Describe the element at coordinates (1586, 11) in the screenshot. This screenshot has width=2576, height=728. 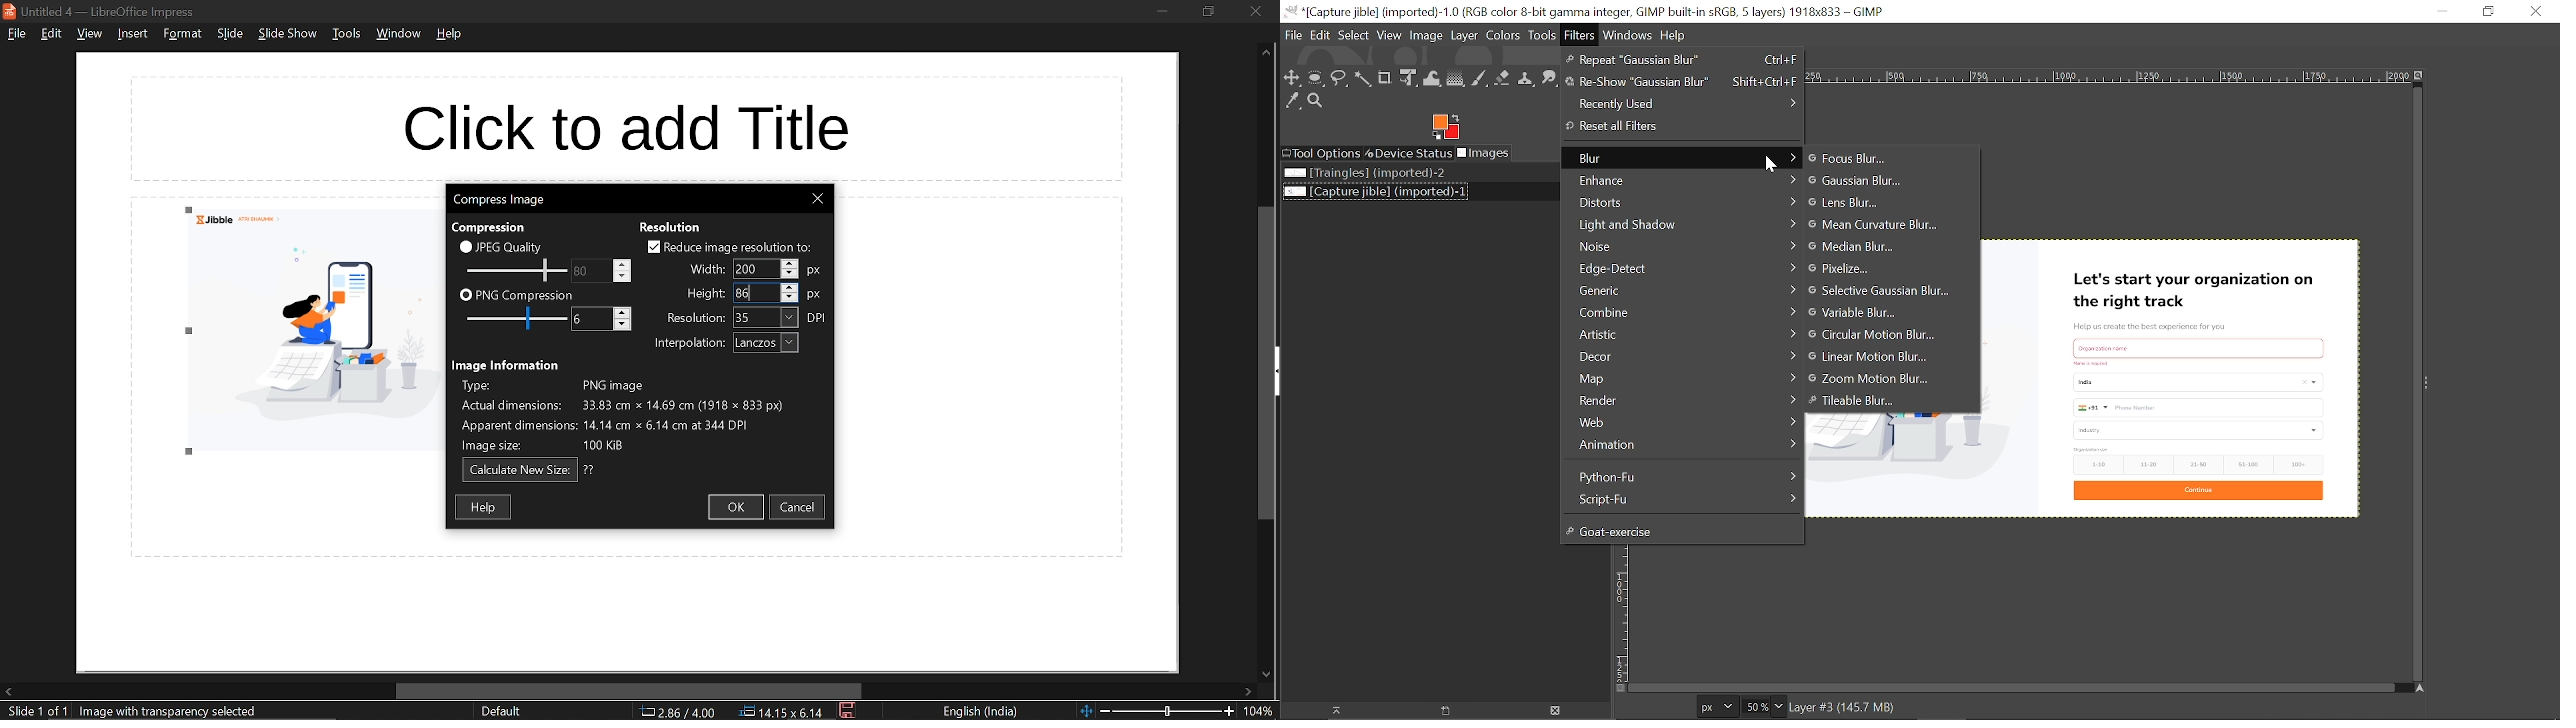
I see `Current window` at that location.